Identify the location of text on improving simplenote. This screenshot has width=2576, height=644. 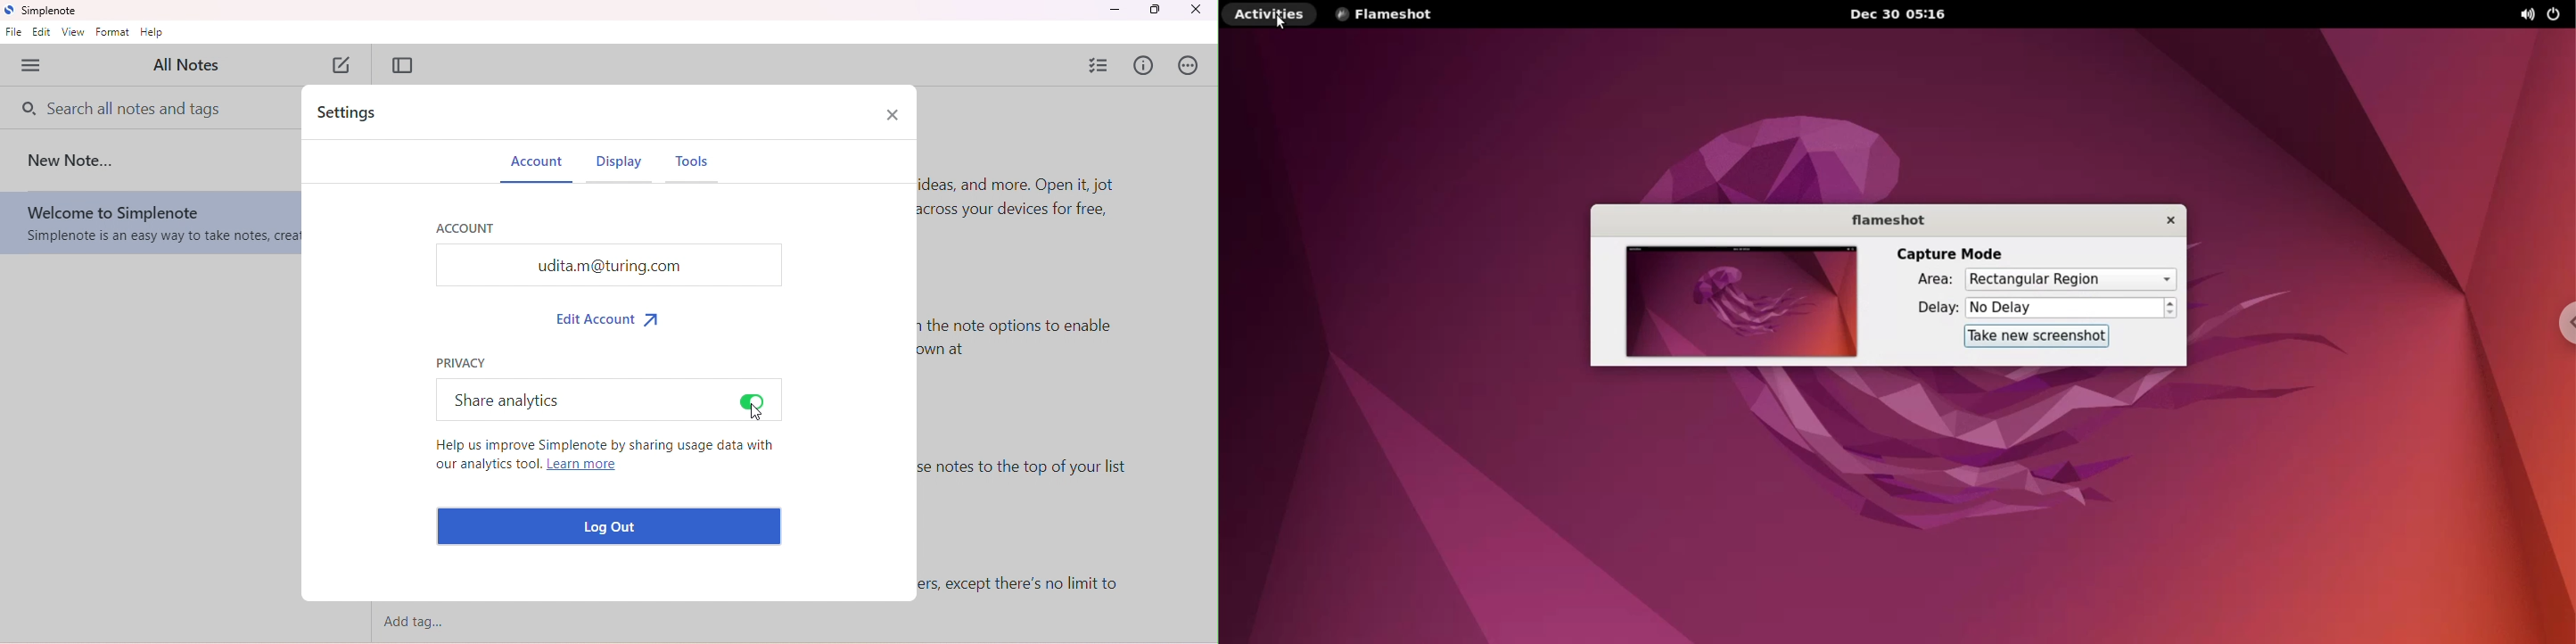
(604, 458).